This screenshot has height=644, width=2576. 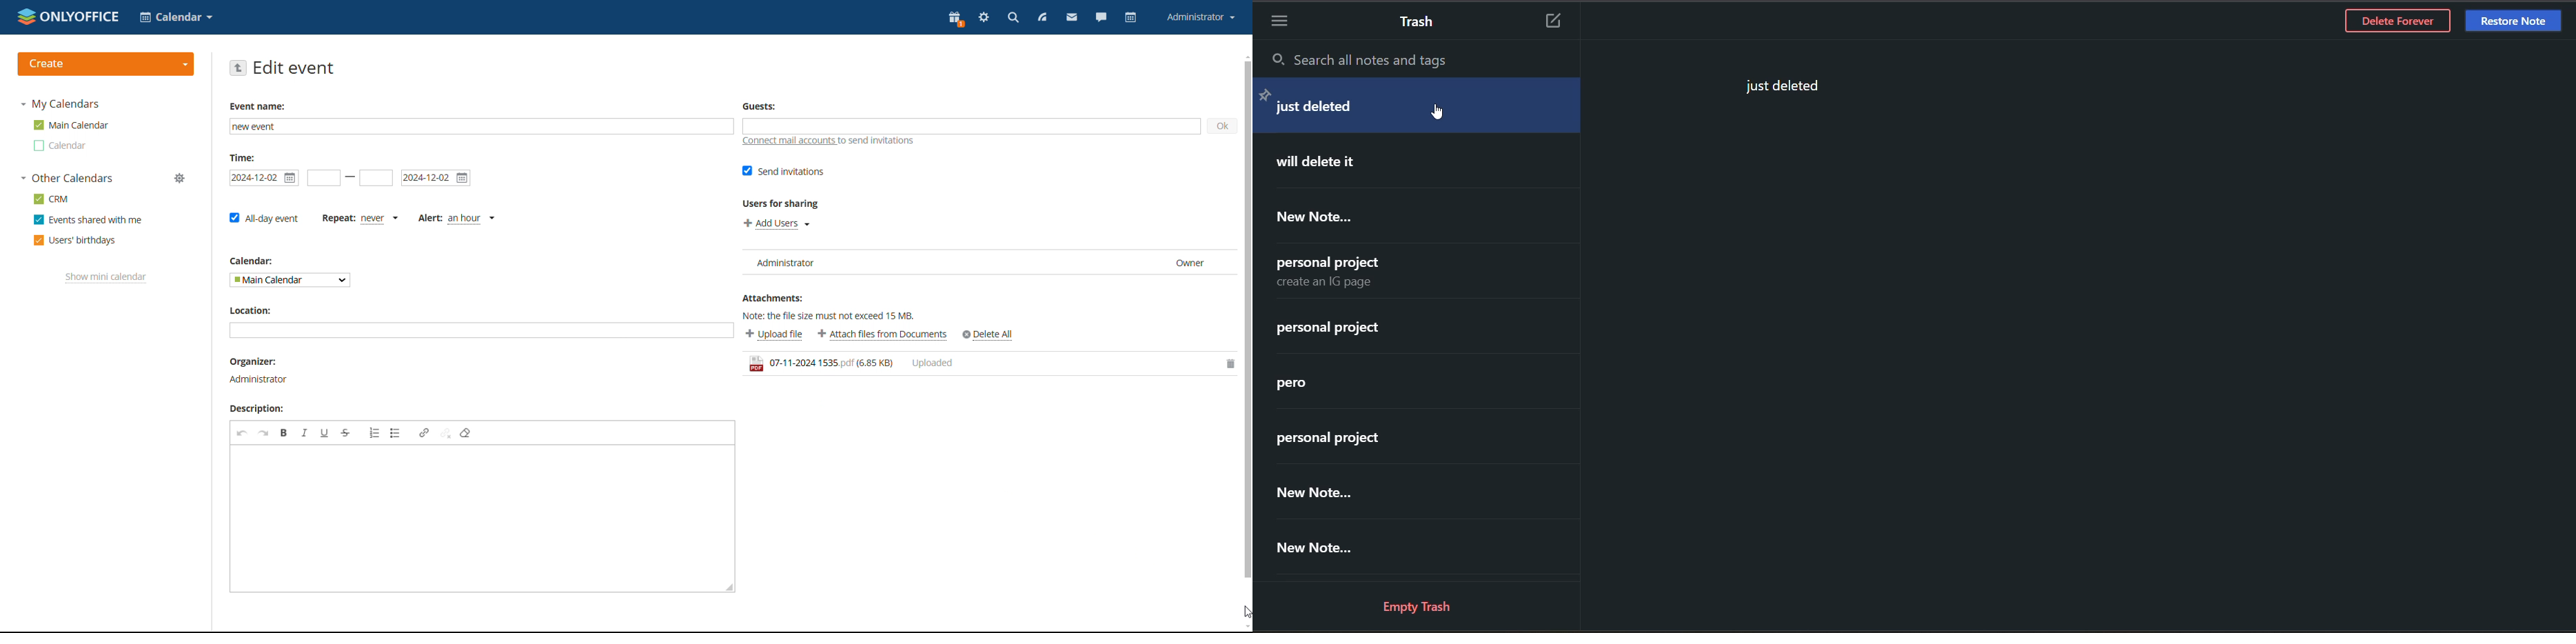 What do you see at coordinates (258, 106) in the screenshot?
I see `event name:` at bounding box center [258, 106].